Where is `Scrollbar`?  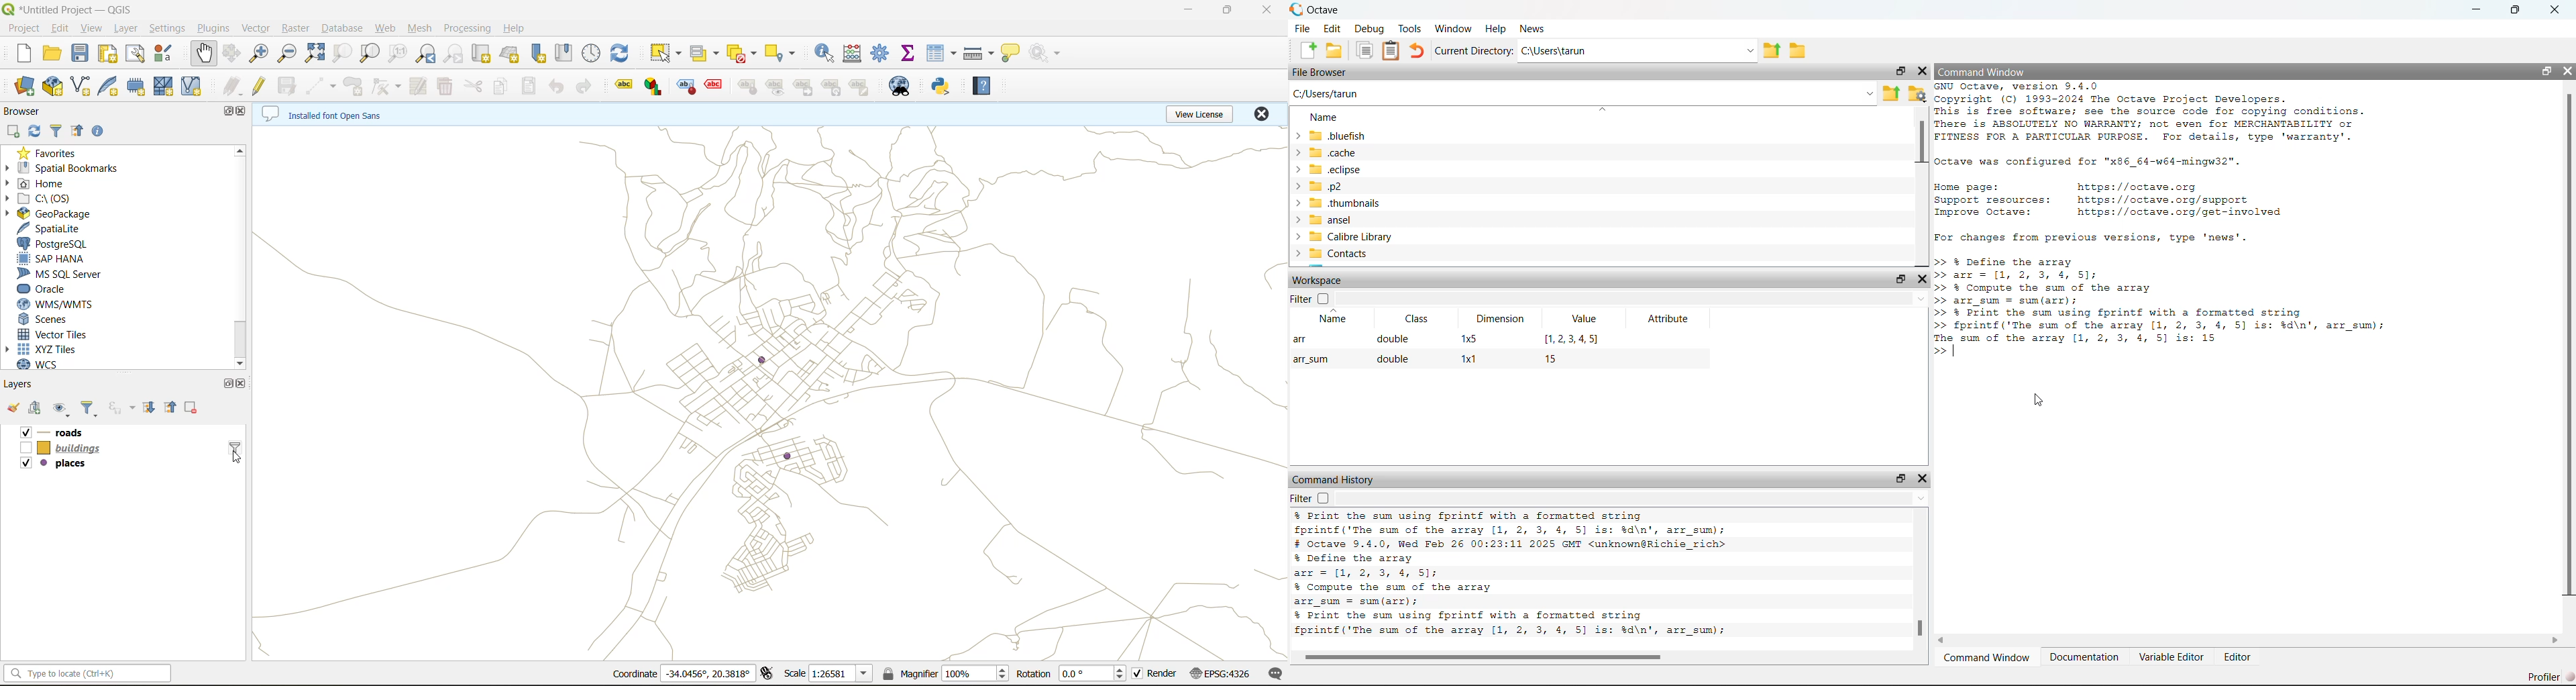
Scrollbar is located at coordinates (2567, 346).